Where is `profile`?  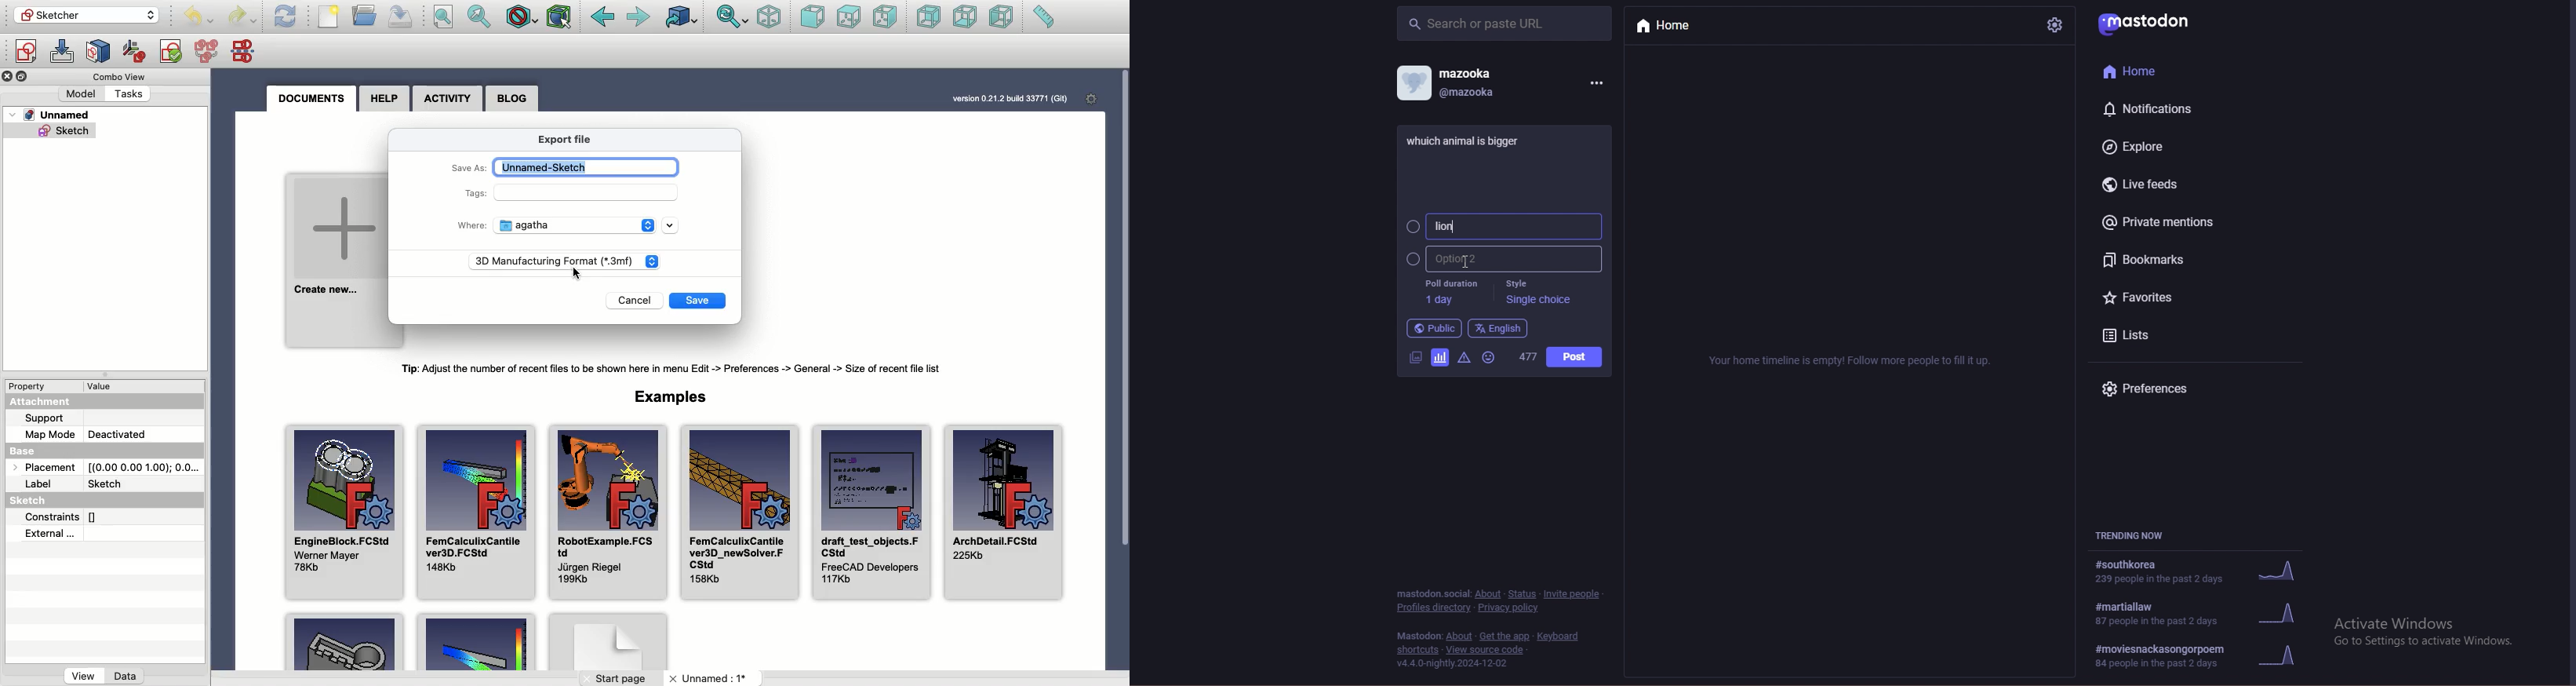
profile is located at coordinates (1413, 82).